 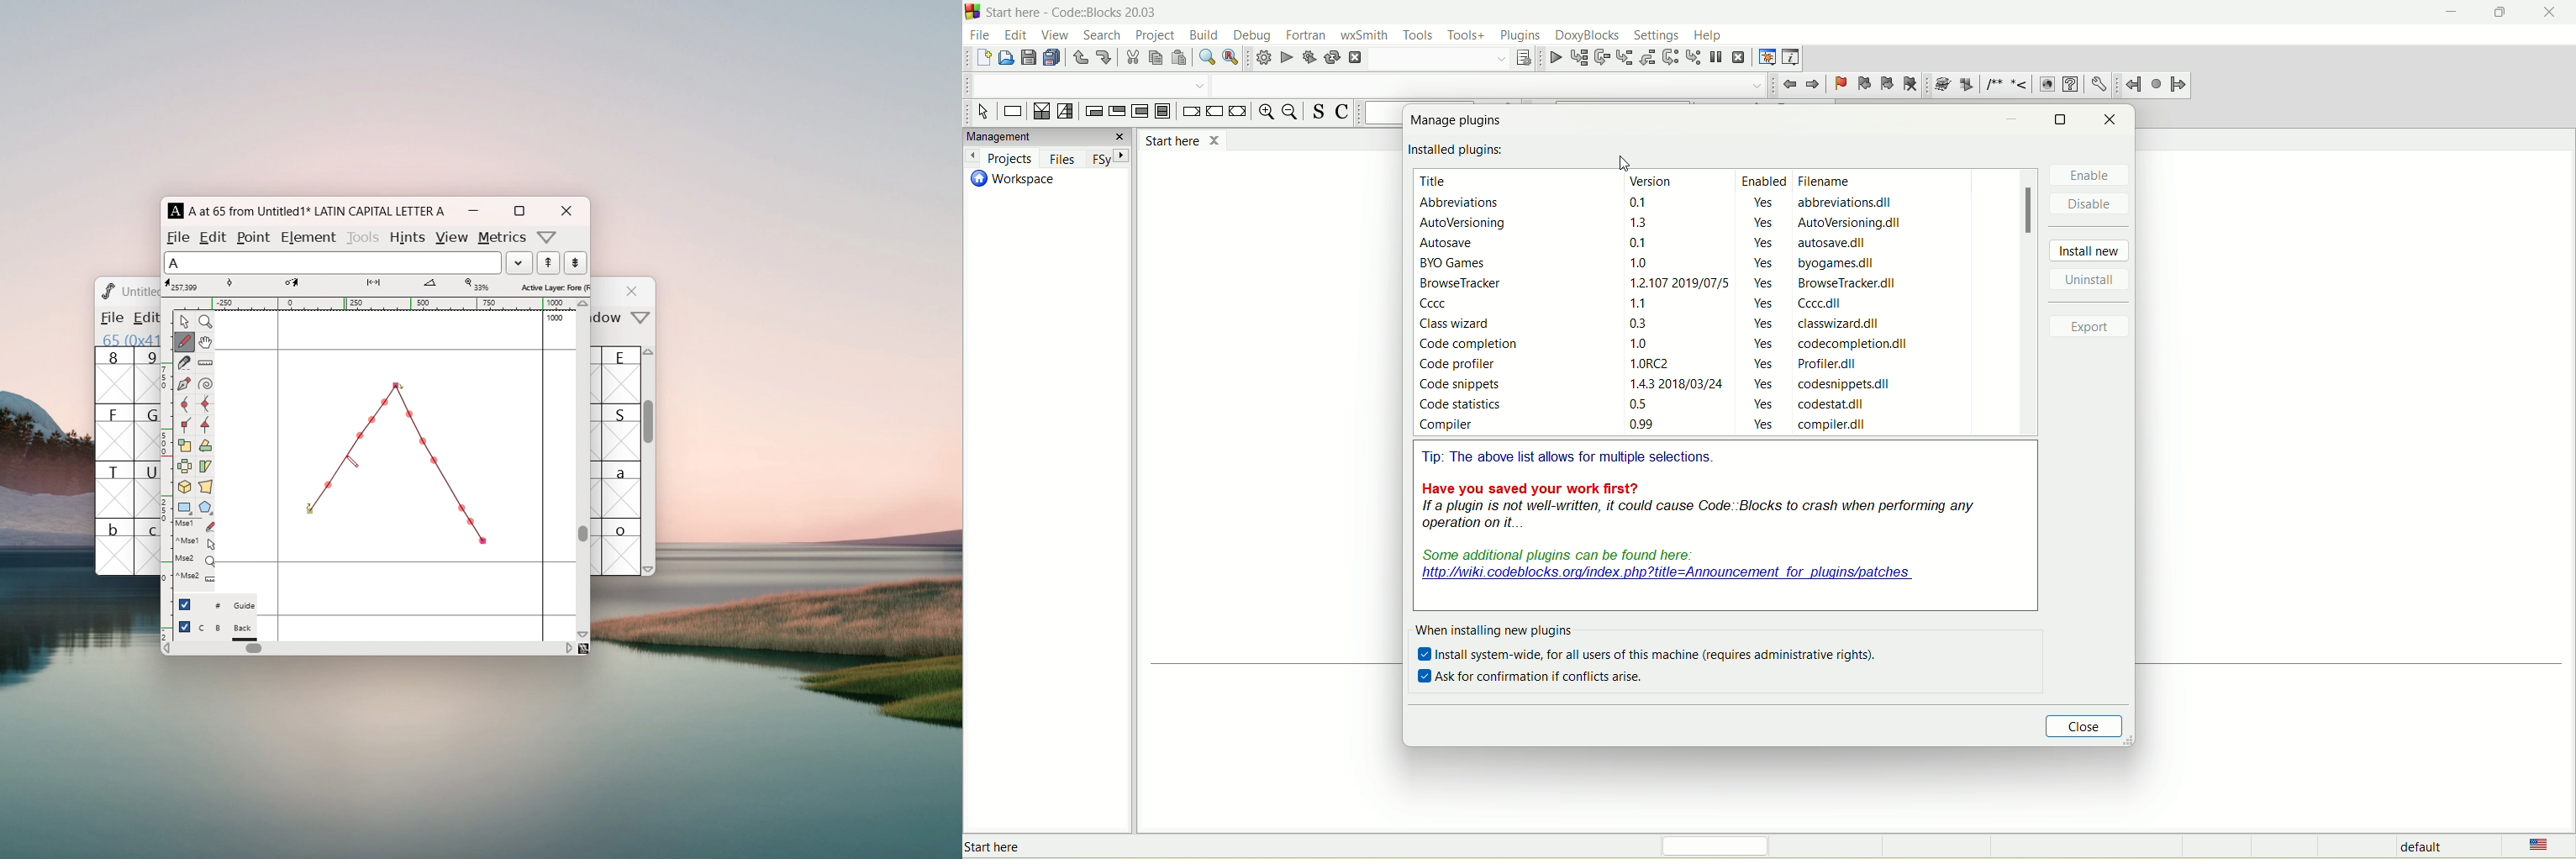 I want to click on tip, so click(x=1574, y=457).